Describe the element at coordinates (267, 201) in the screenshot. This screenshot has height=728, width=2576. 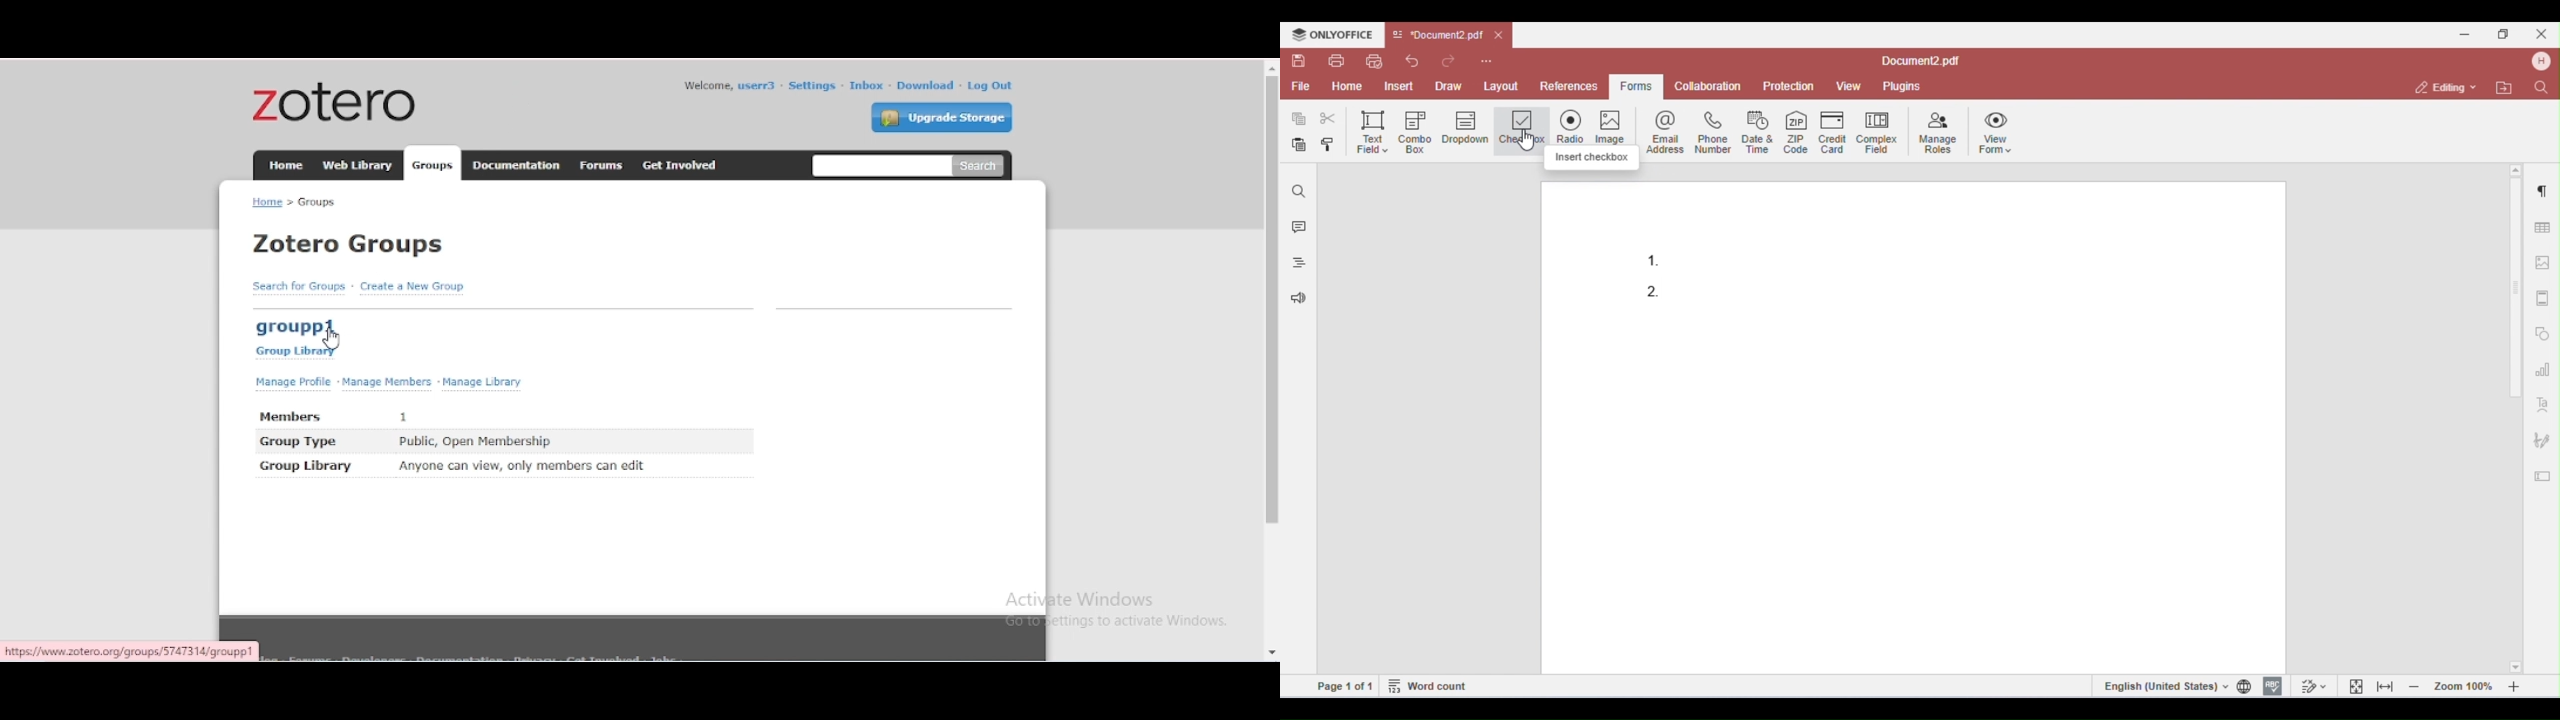
I see `home` at that location.